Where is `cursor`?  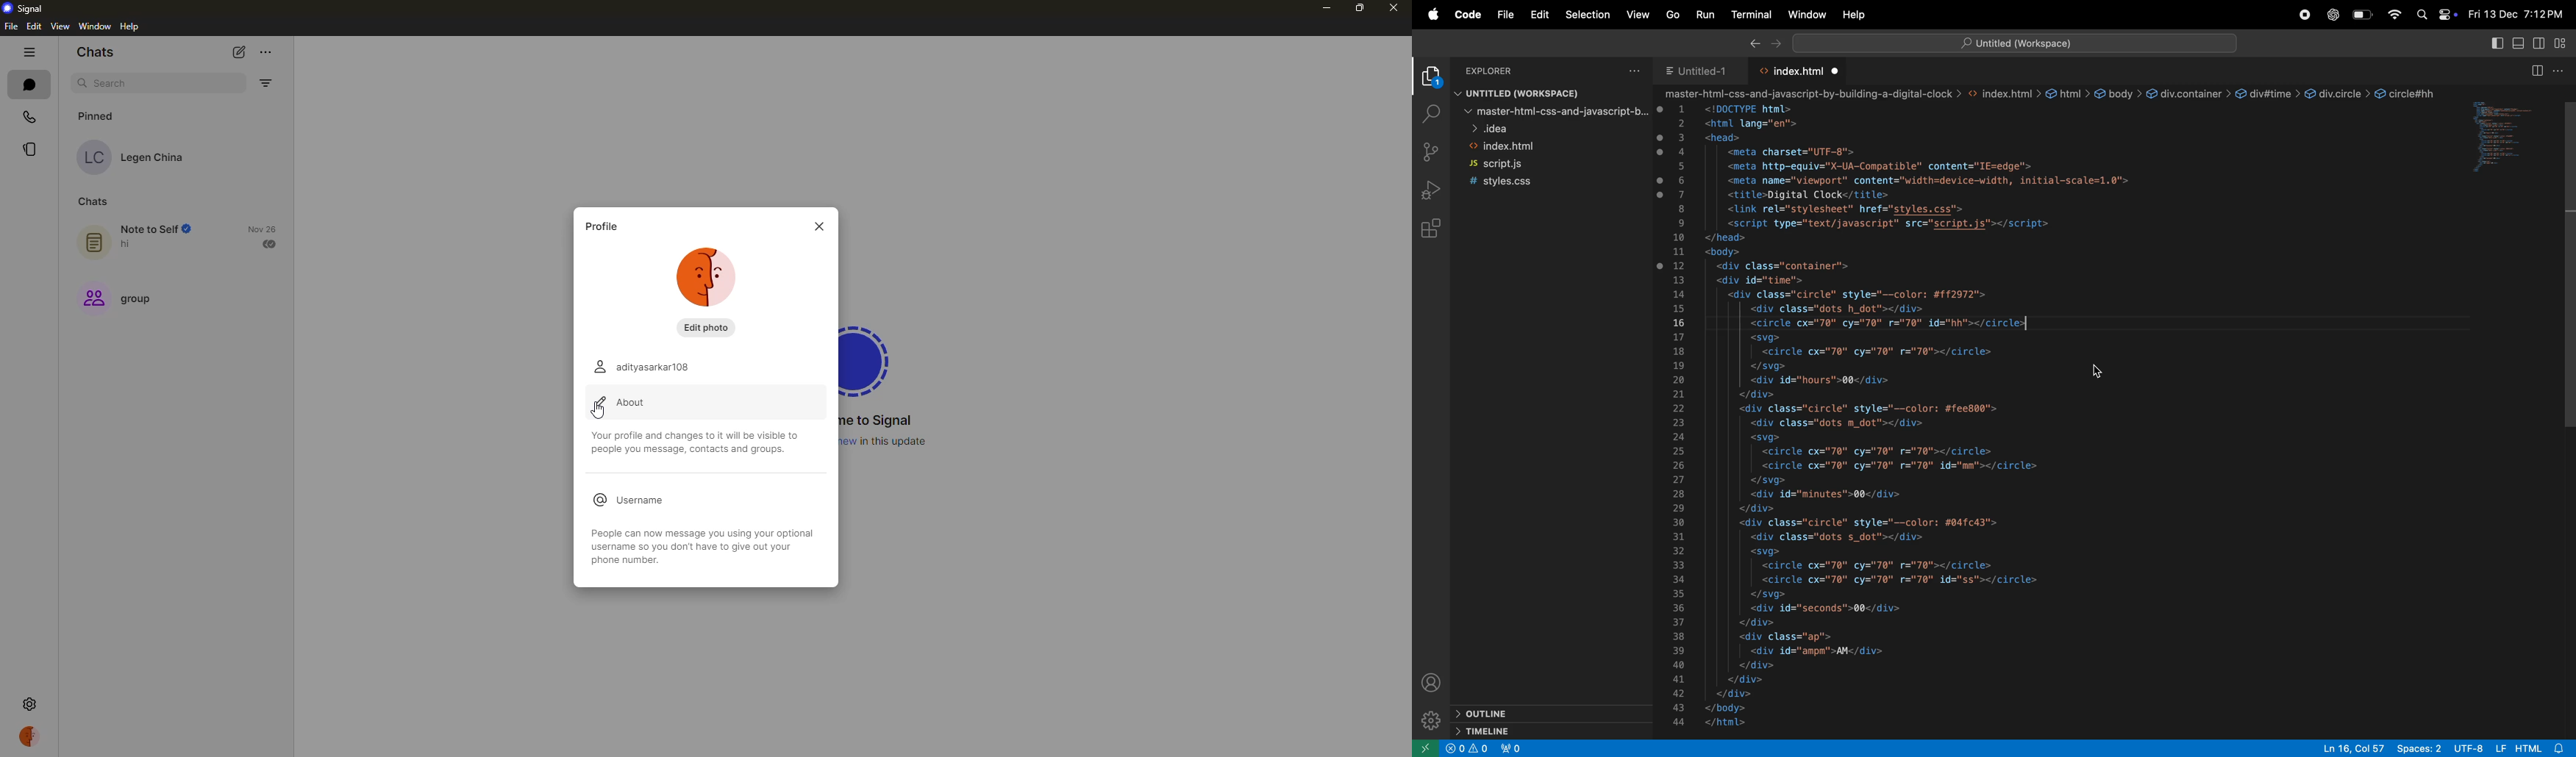
cursor is located at coordinates (2096, 370).